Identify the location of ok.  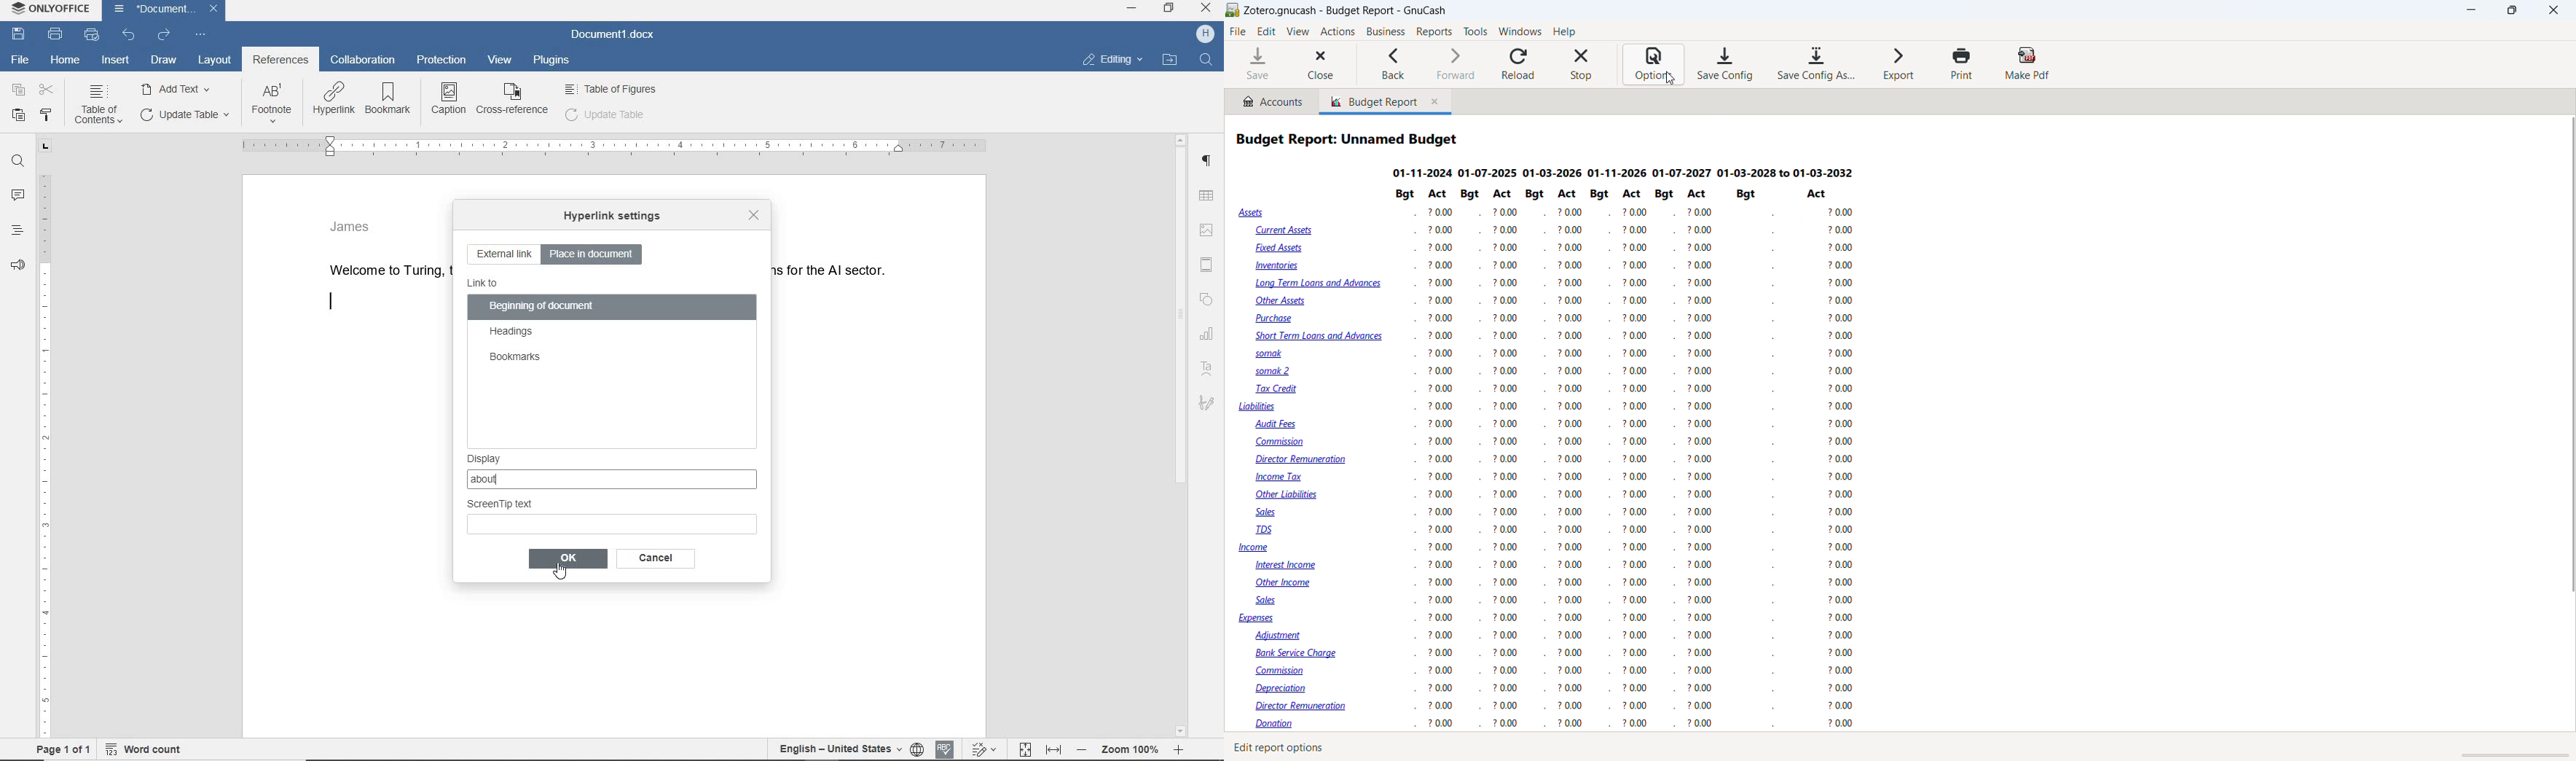
(567, 557).